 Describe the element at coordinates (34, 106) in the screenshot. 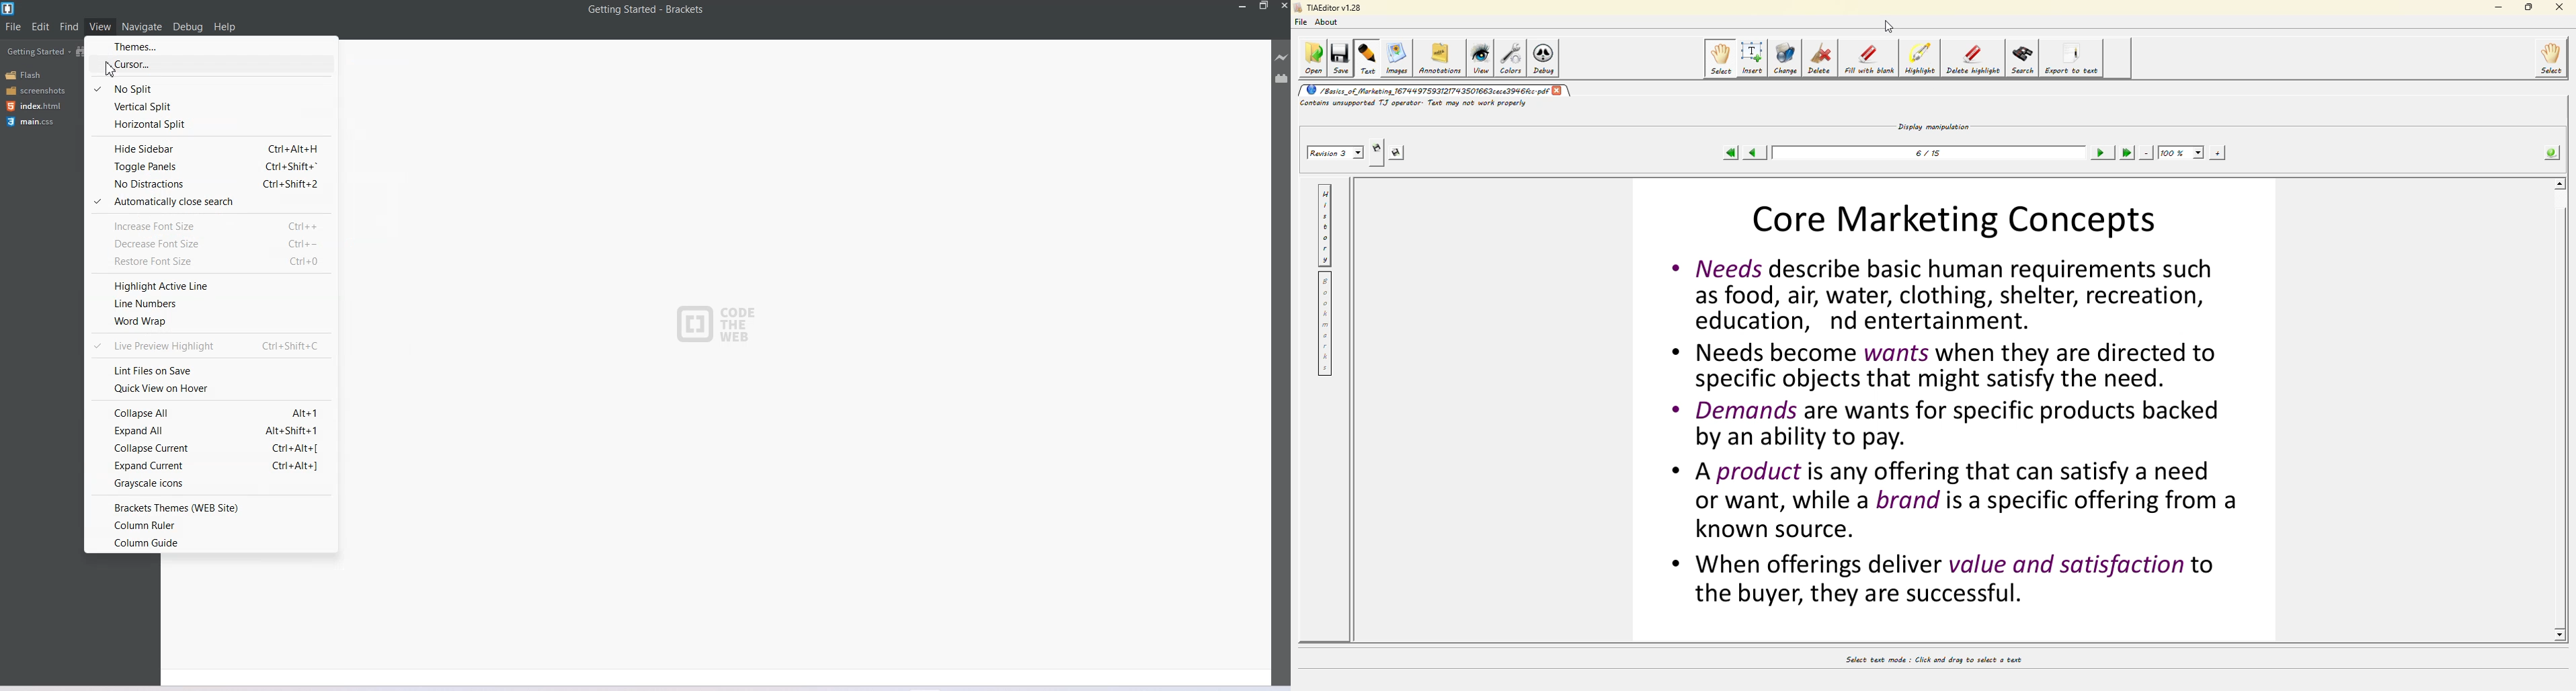

I see `index.html` at that location.